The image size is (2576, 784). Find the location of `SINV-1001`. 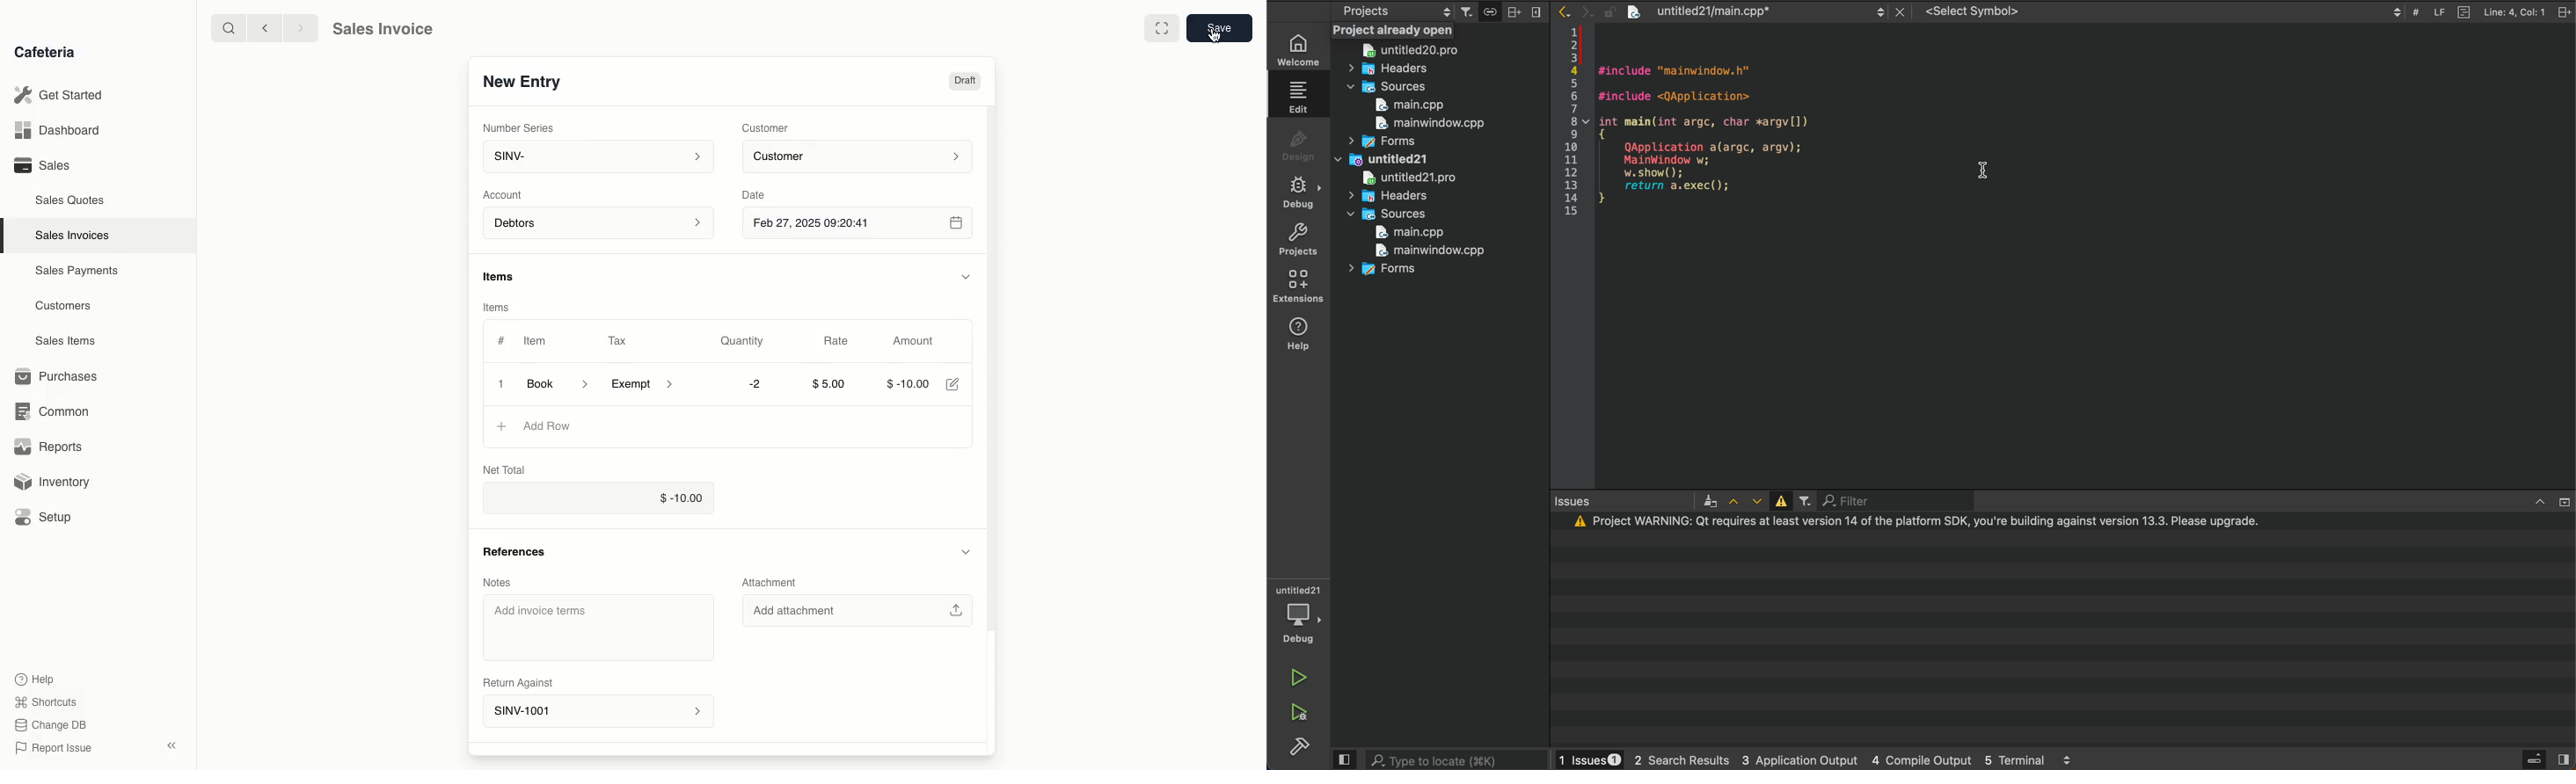

SINV-1001 is located at coordinates (597, 709).